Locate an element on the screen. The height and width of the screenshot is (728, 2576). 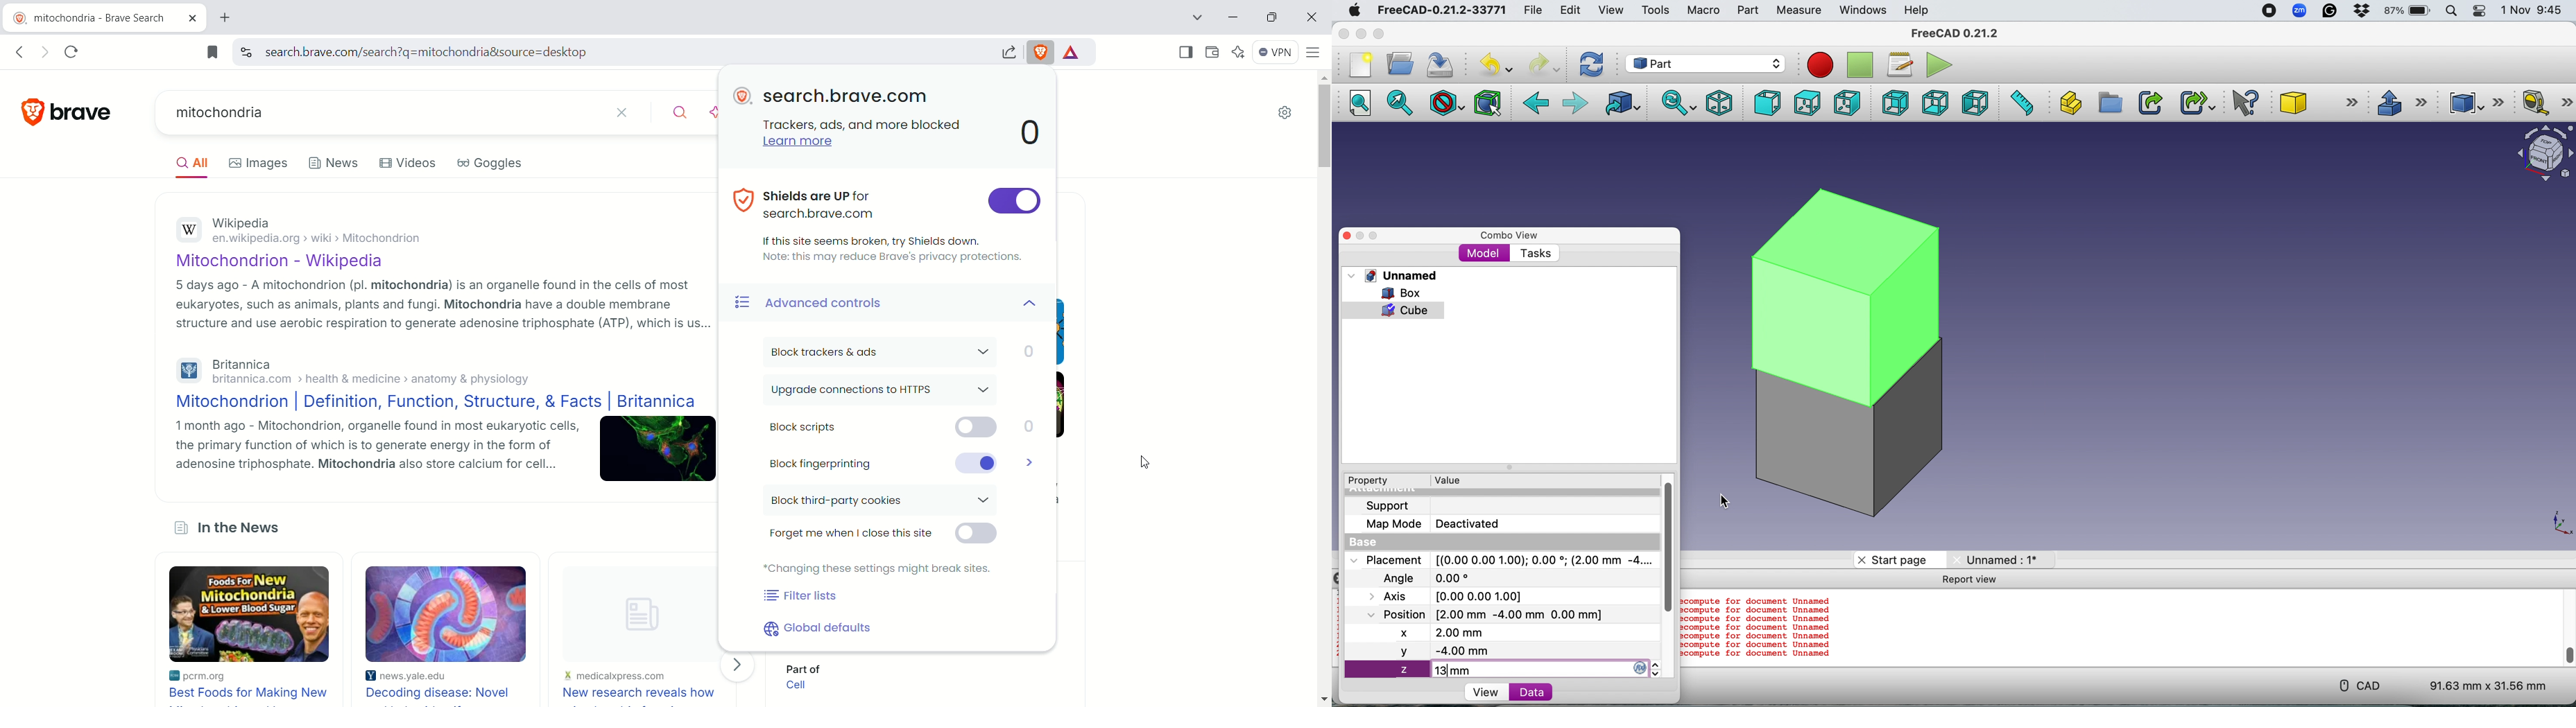
Box is located at coordinates (1392, 293).